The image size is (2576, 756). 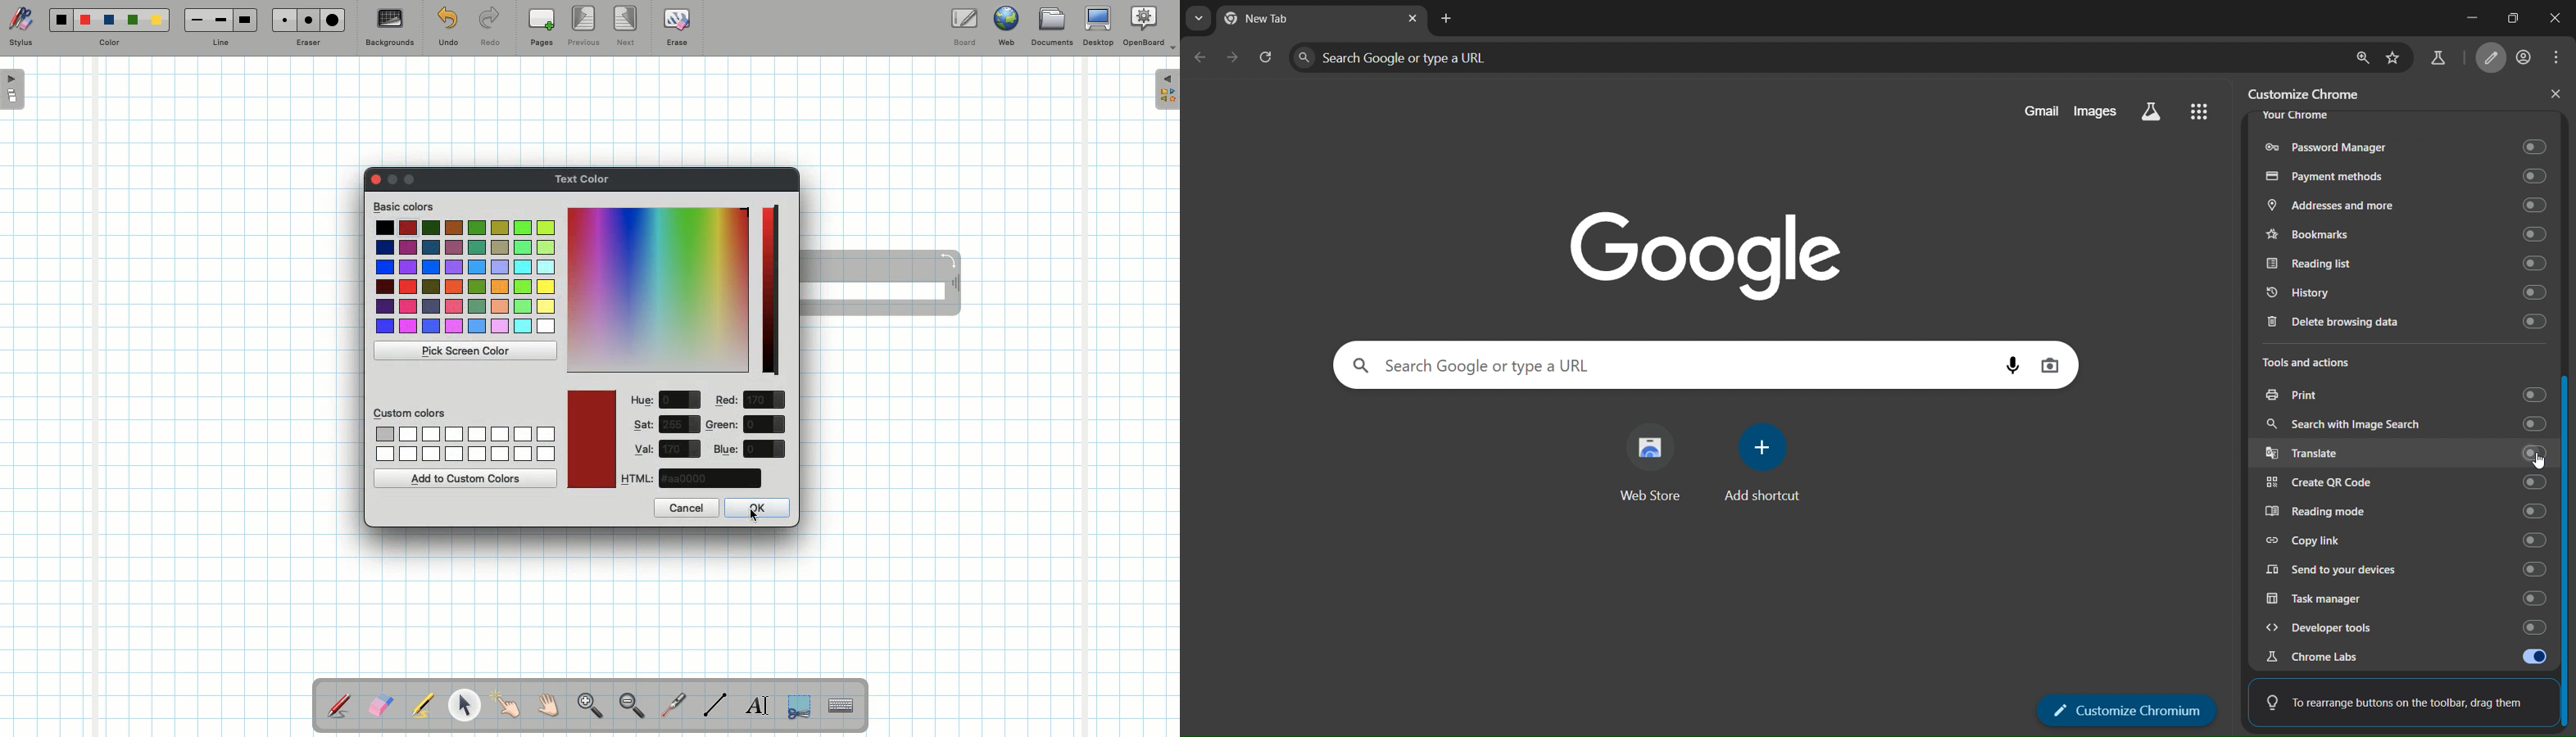 I want to click on menu, so click(x=2199, y=113).